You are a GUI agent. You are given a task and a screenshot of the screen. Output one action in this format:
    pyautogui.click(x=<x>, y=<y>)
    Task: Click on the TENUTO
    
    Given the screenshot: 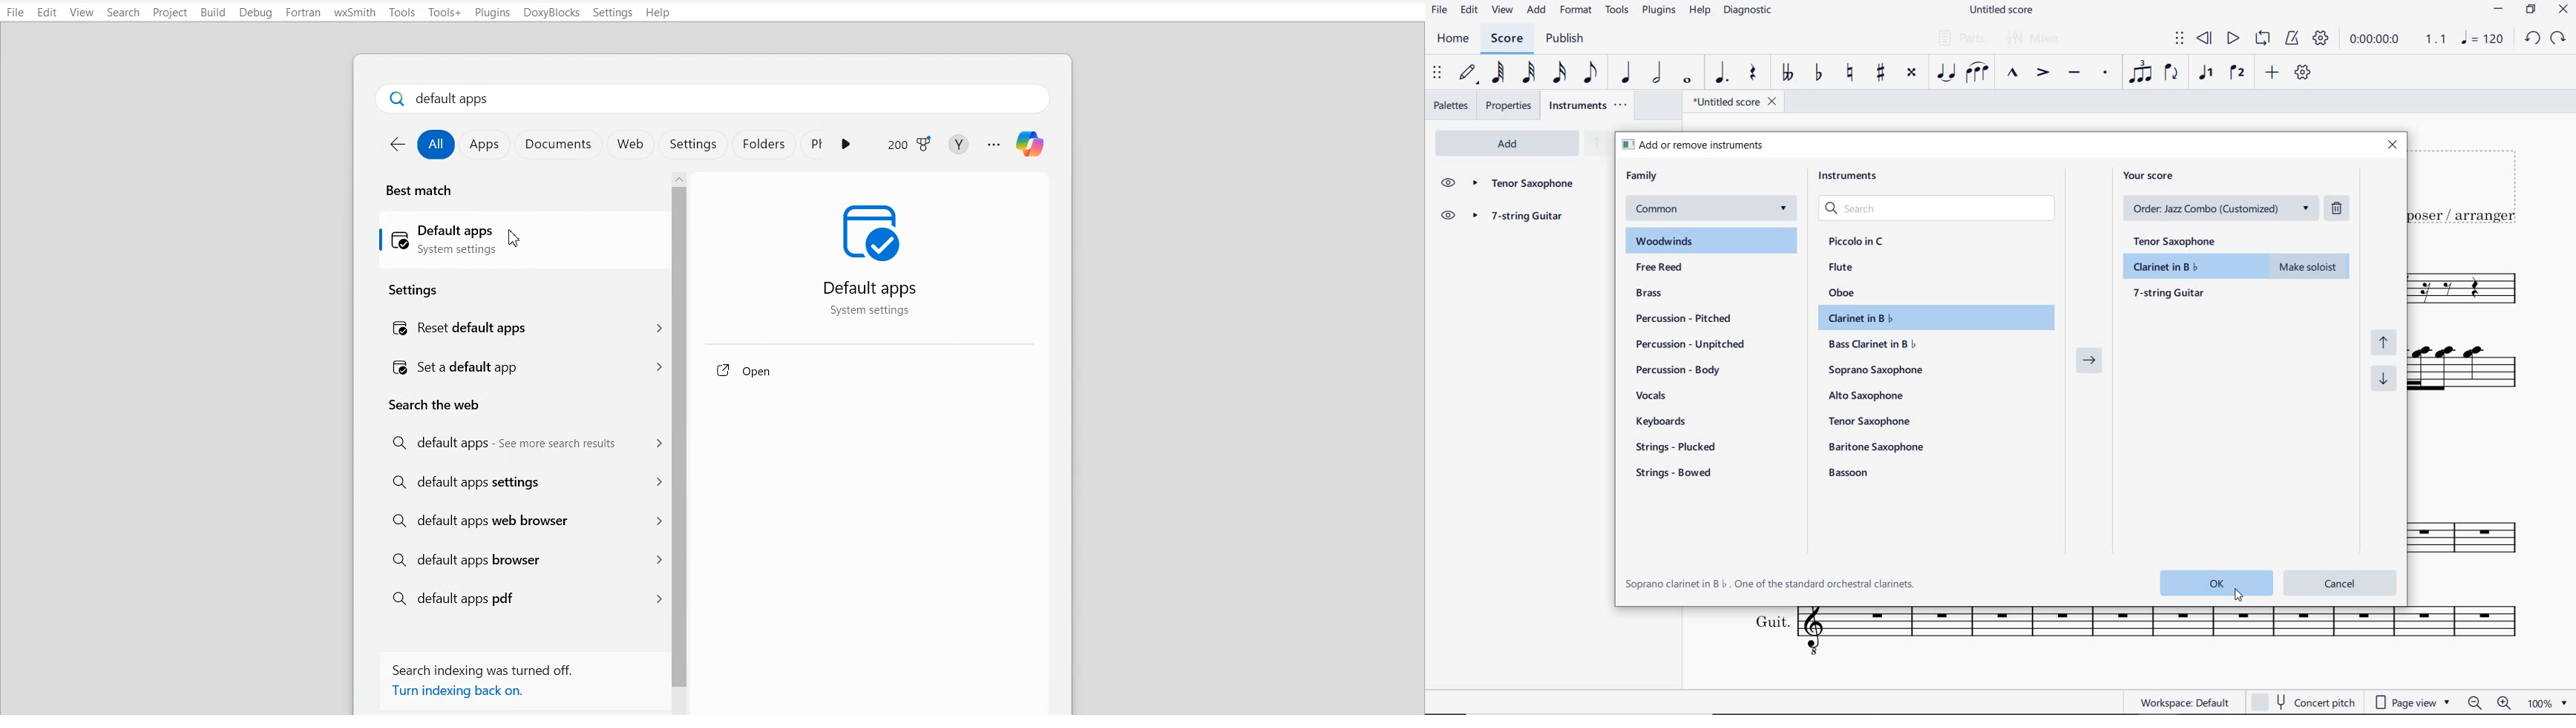 What is the action you would take?
    pyautogui.click(x=2074, y=75)
    